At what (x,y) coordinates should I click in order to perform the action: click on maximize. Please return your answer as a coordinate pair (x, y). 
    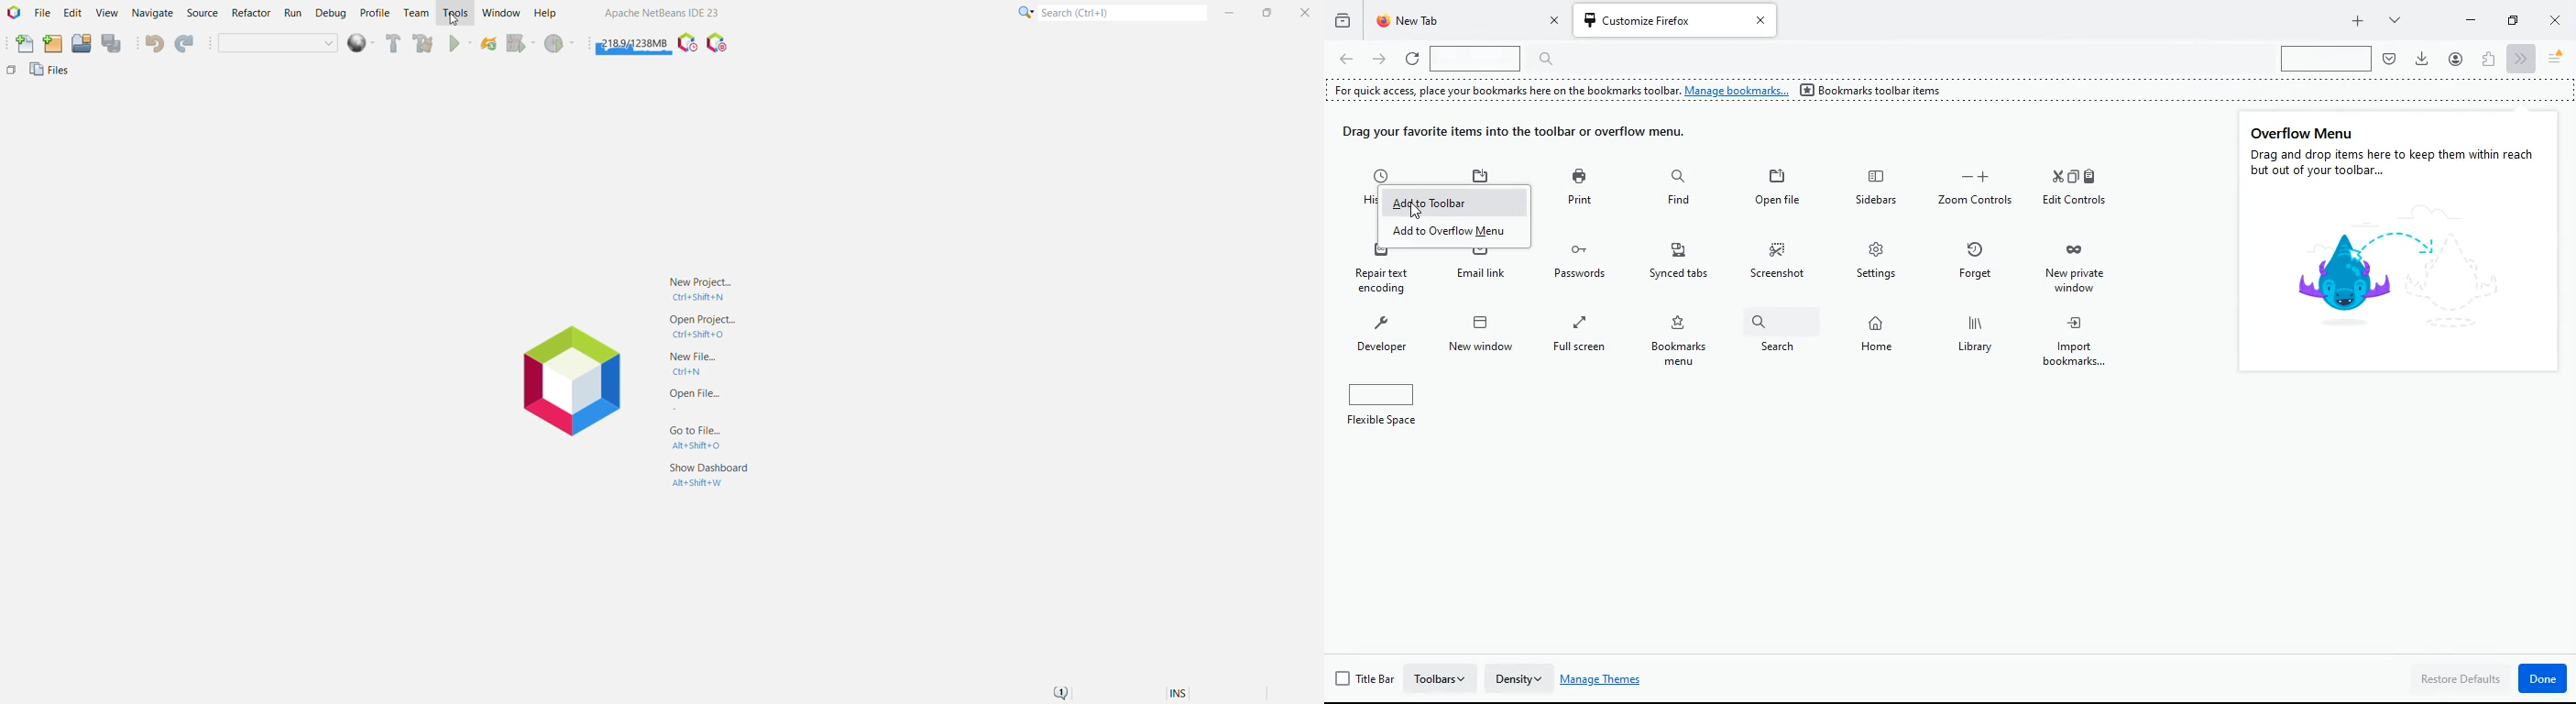
    Looking at the image, I should click on (2510, 19).